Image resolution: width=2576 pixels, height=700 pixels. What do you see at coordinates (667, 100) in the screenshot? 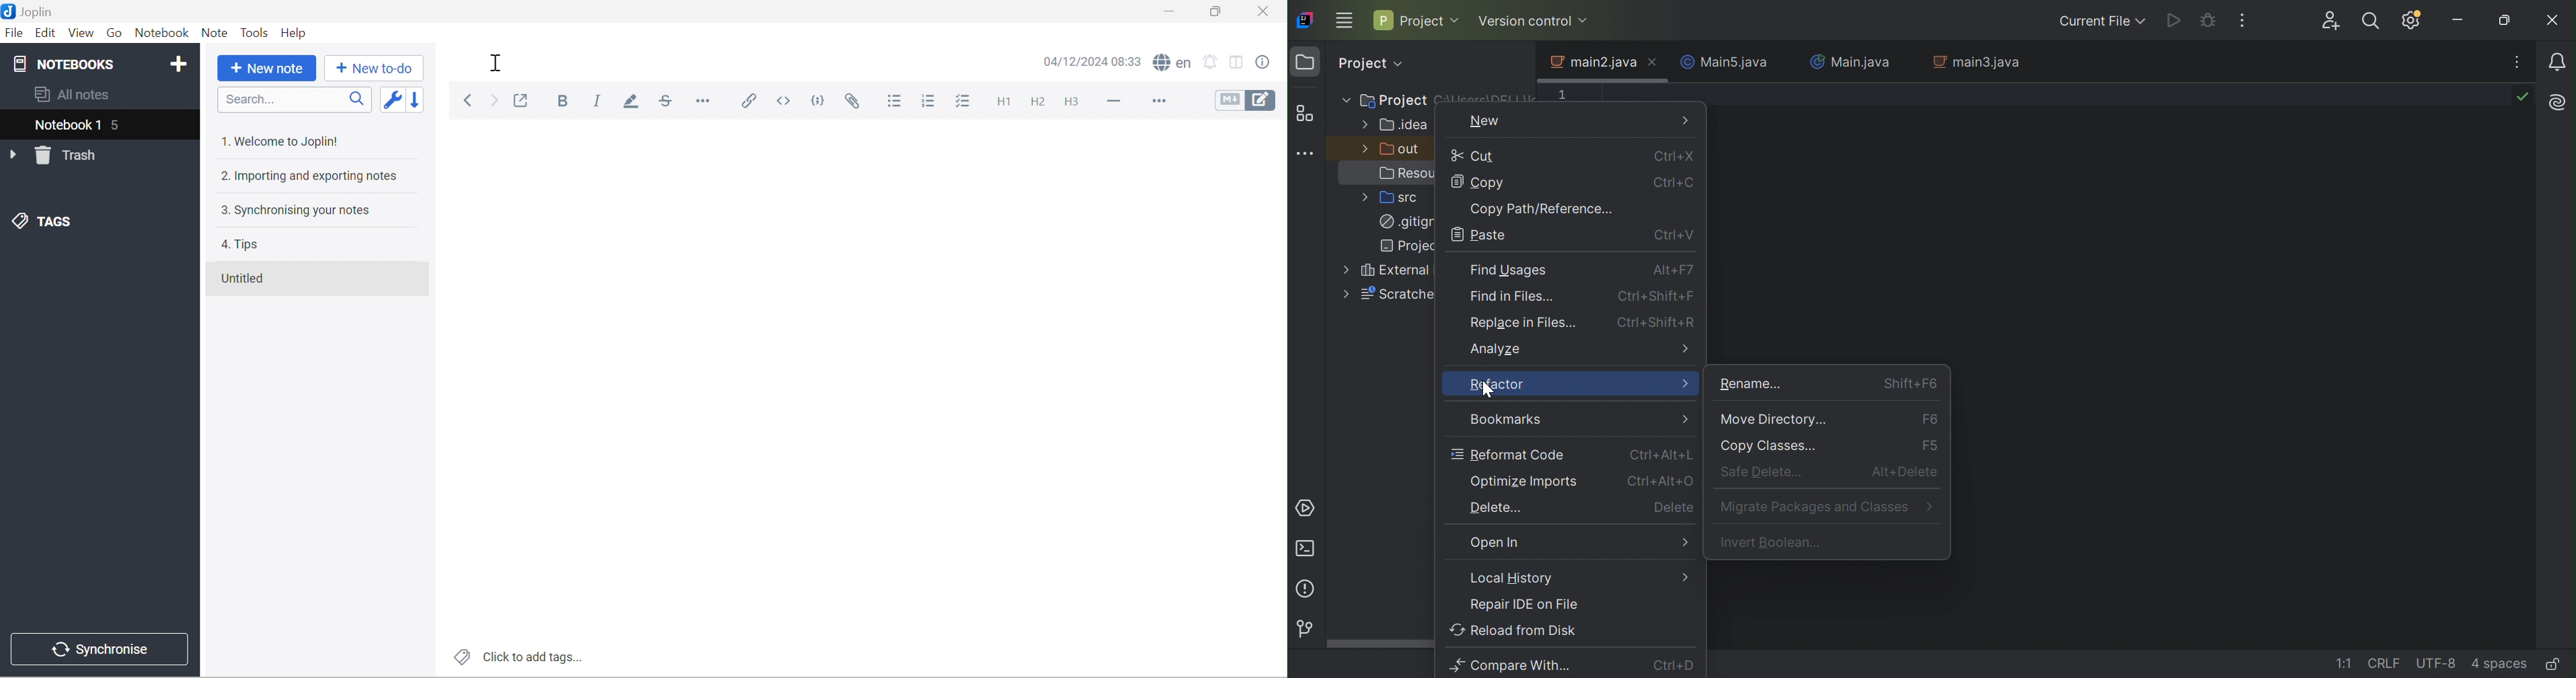
I see `Strikethrough` at bounding box center [667, 100].